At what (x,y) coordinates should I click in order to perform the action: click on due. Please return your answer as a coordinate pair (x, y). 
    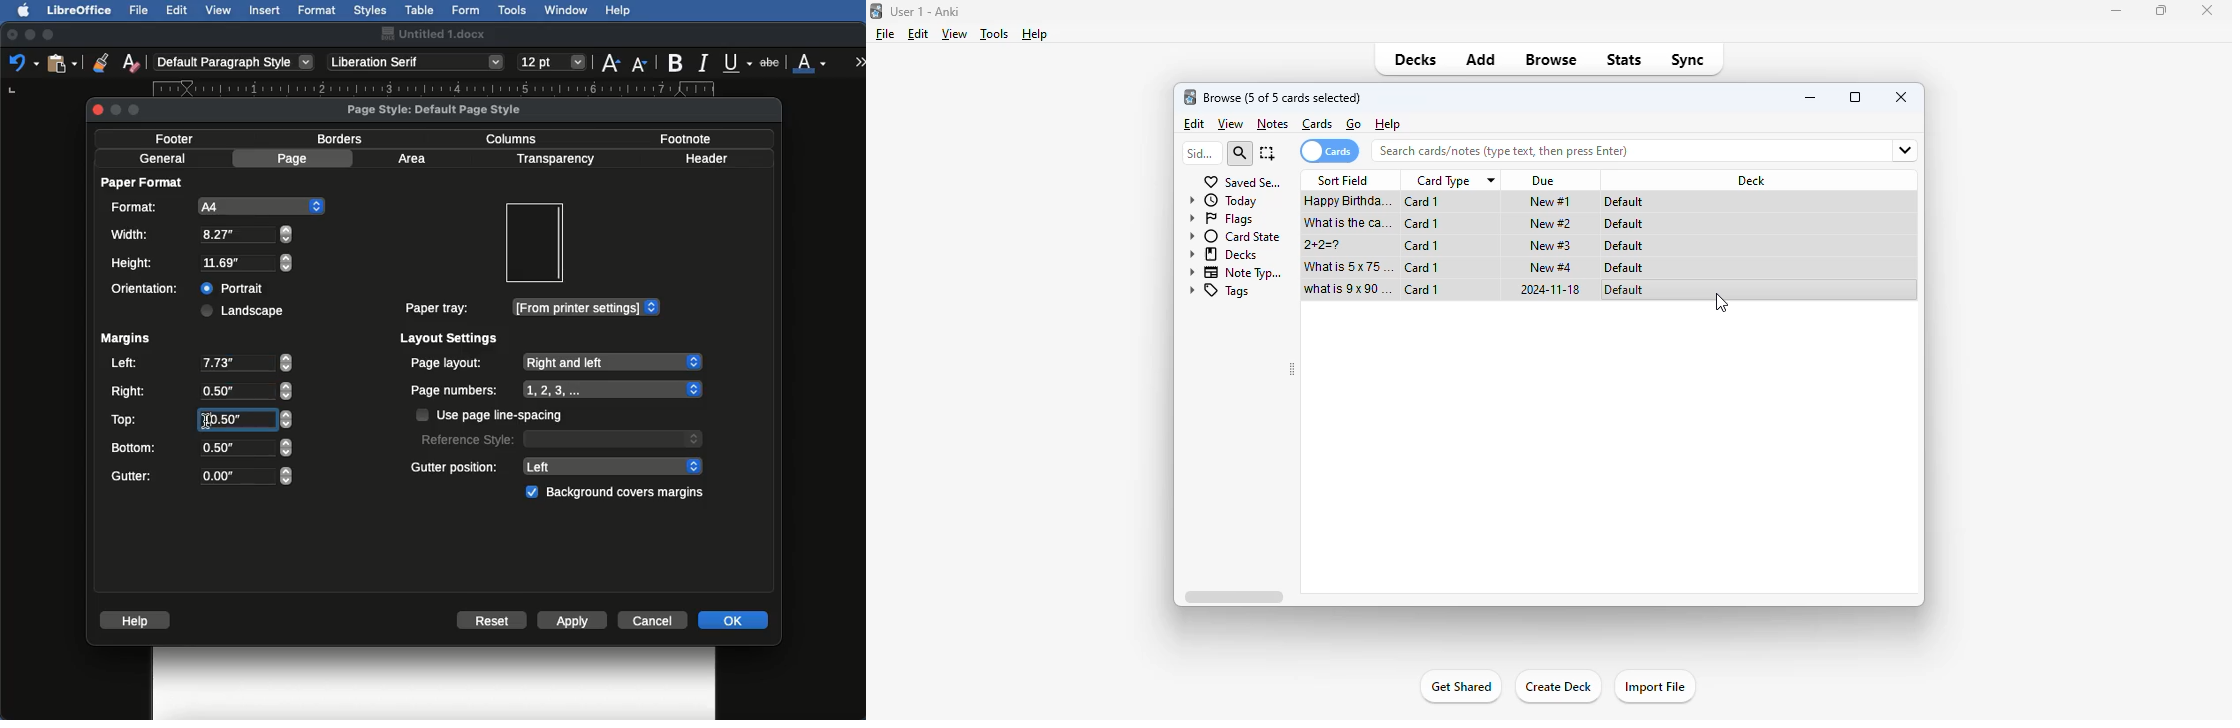
    Looking at the image, I should click on (1545, 181).